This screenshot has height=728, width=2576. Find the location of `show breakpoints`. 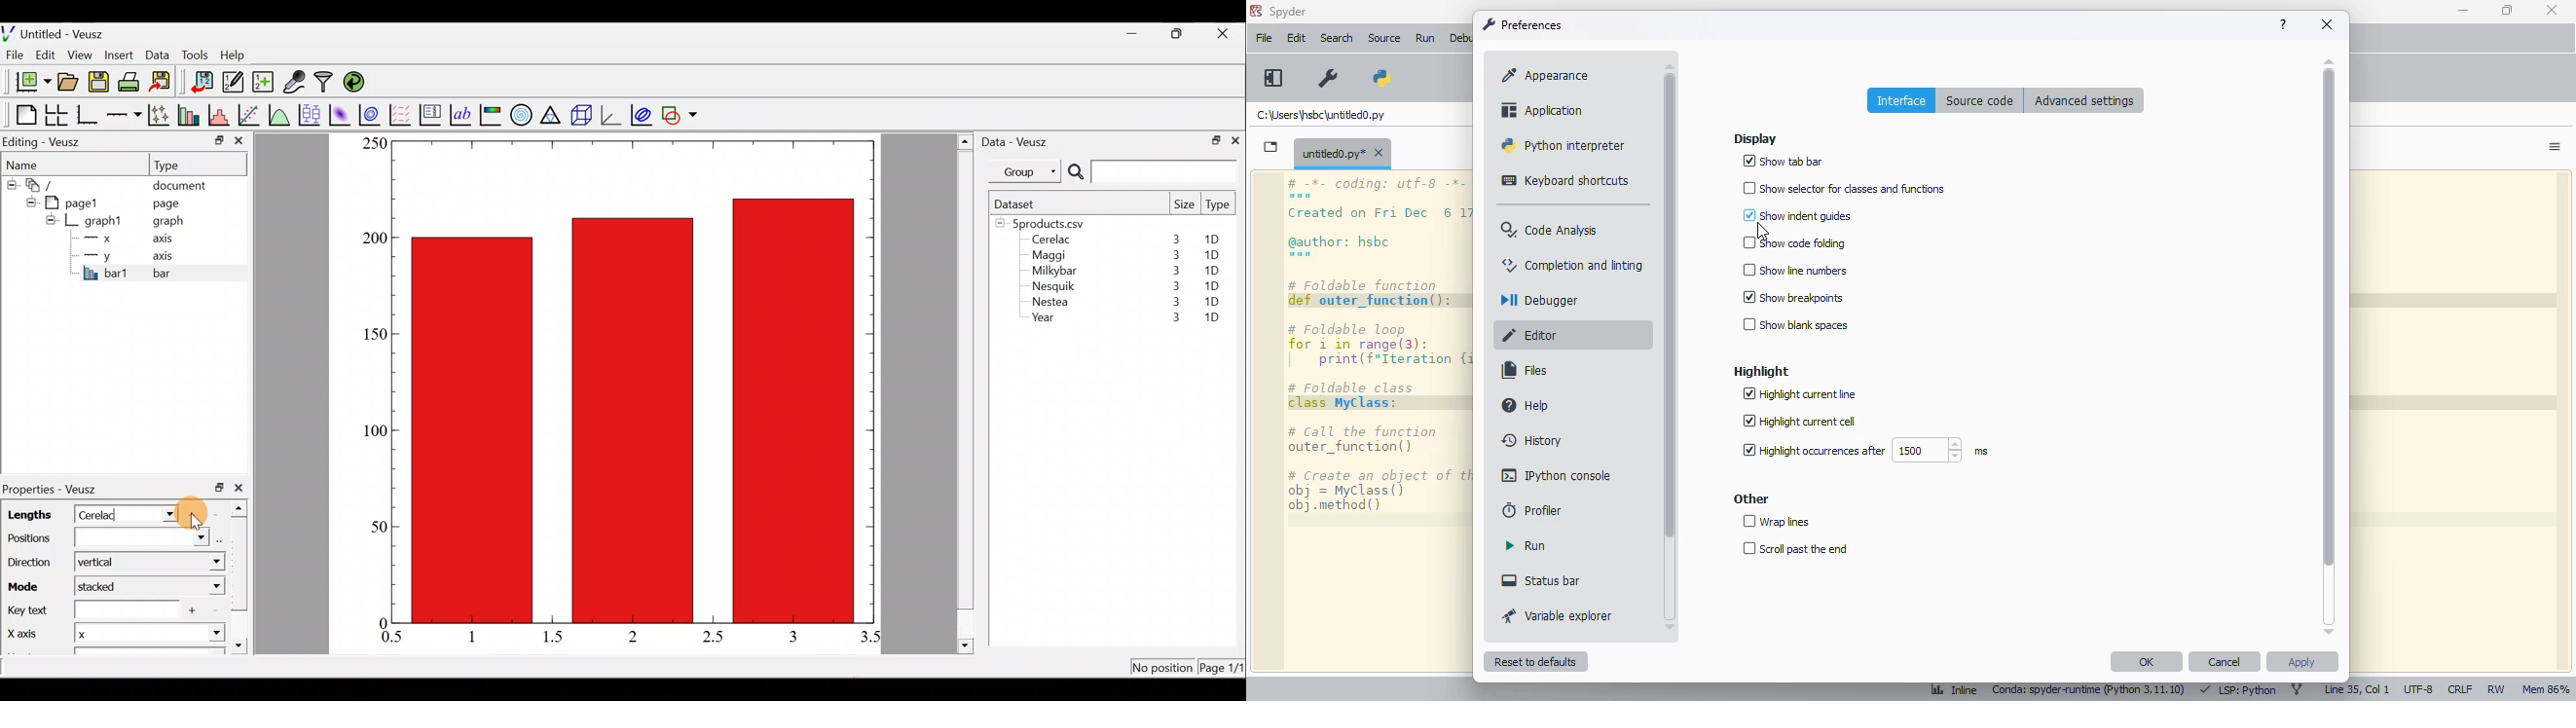

show breakpoints is located at coordinates (1794, 296).